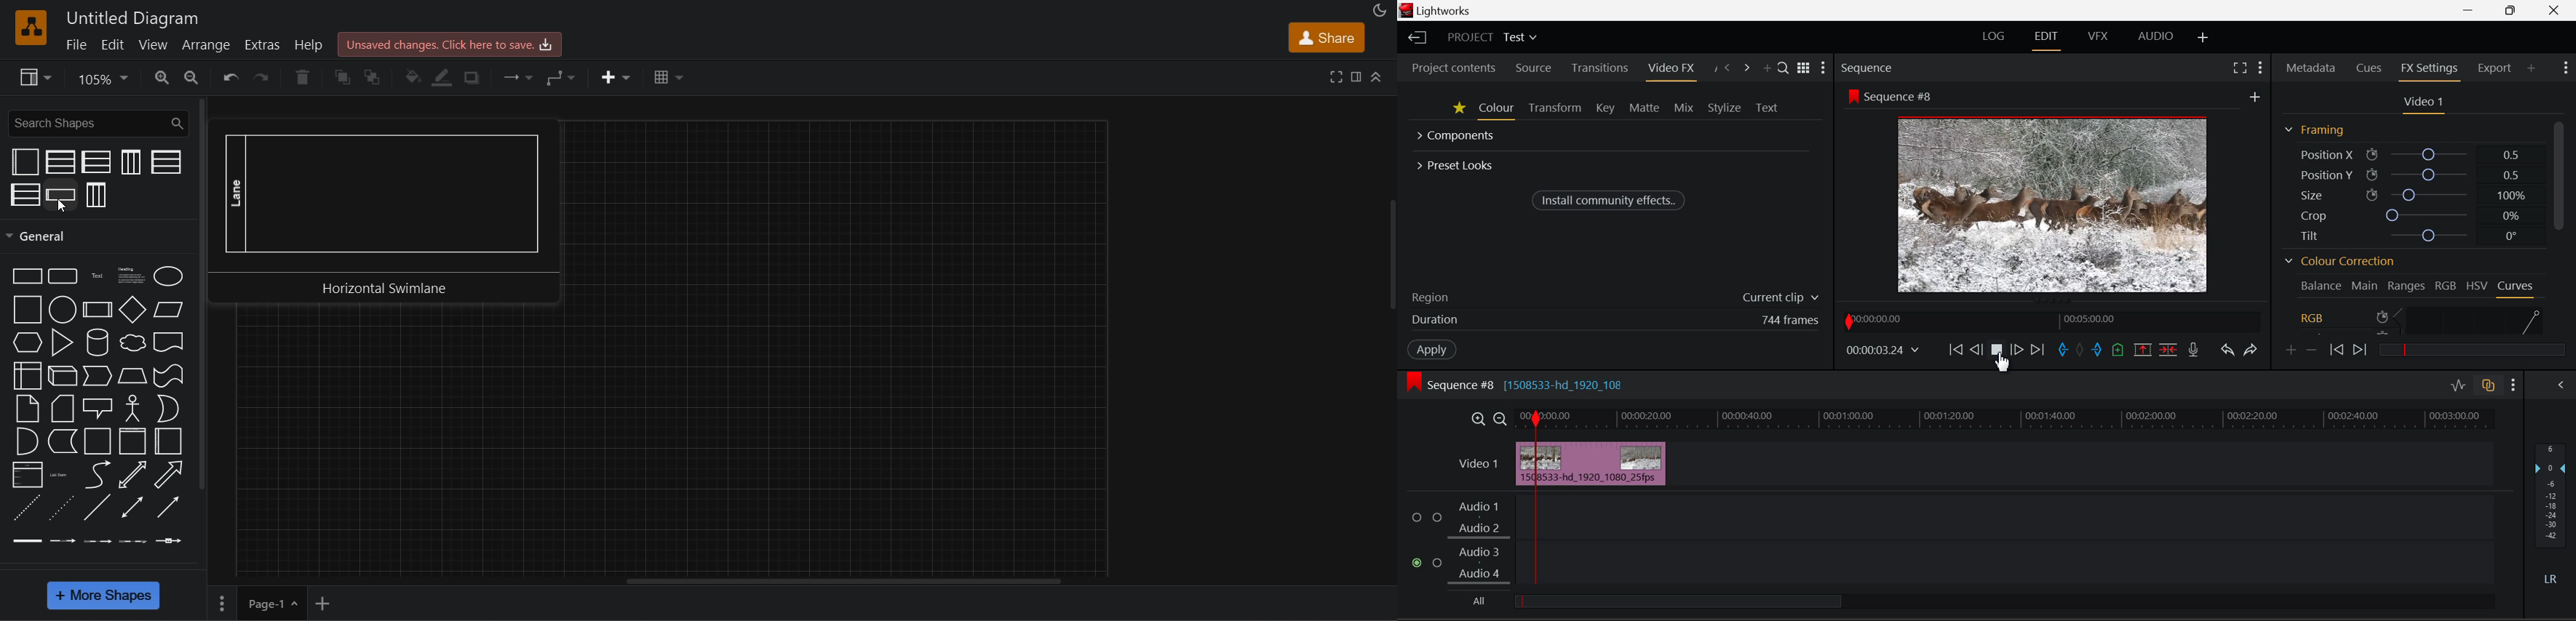  What do you see at coordinates (63, 276) in the screenshot?
I see `Rounded rectangle` at bounding box center [63, 276].